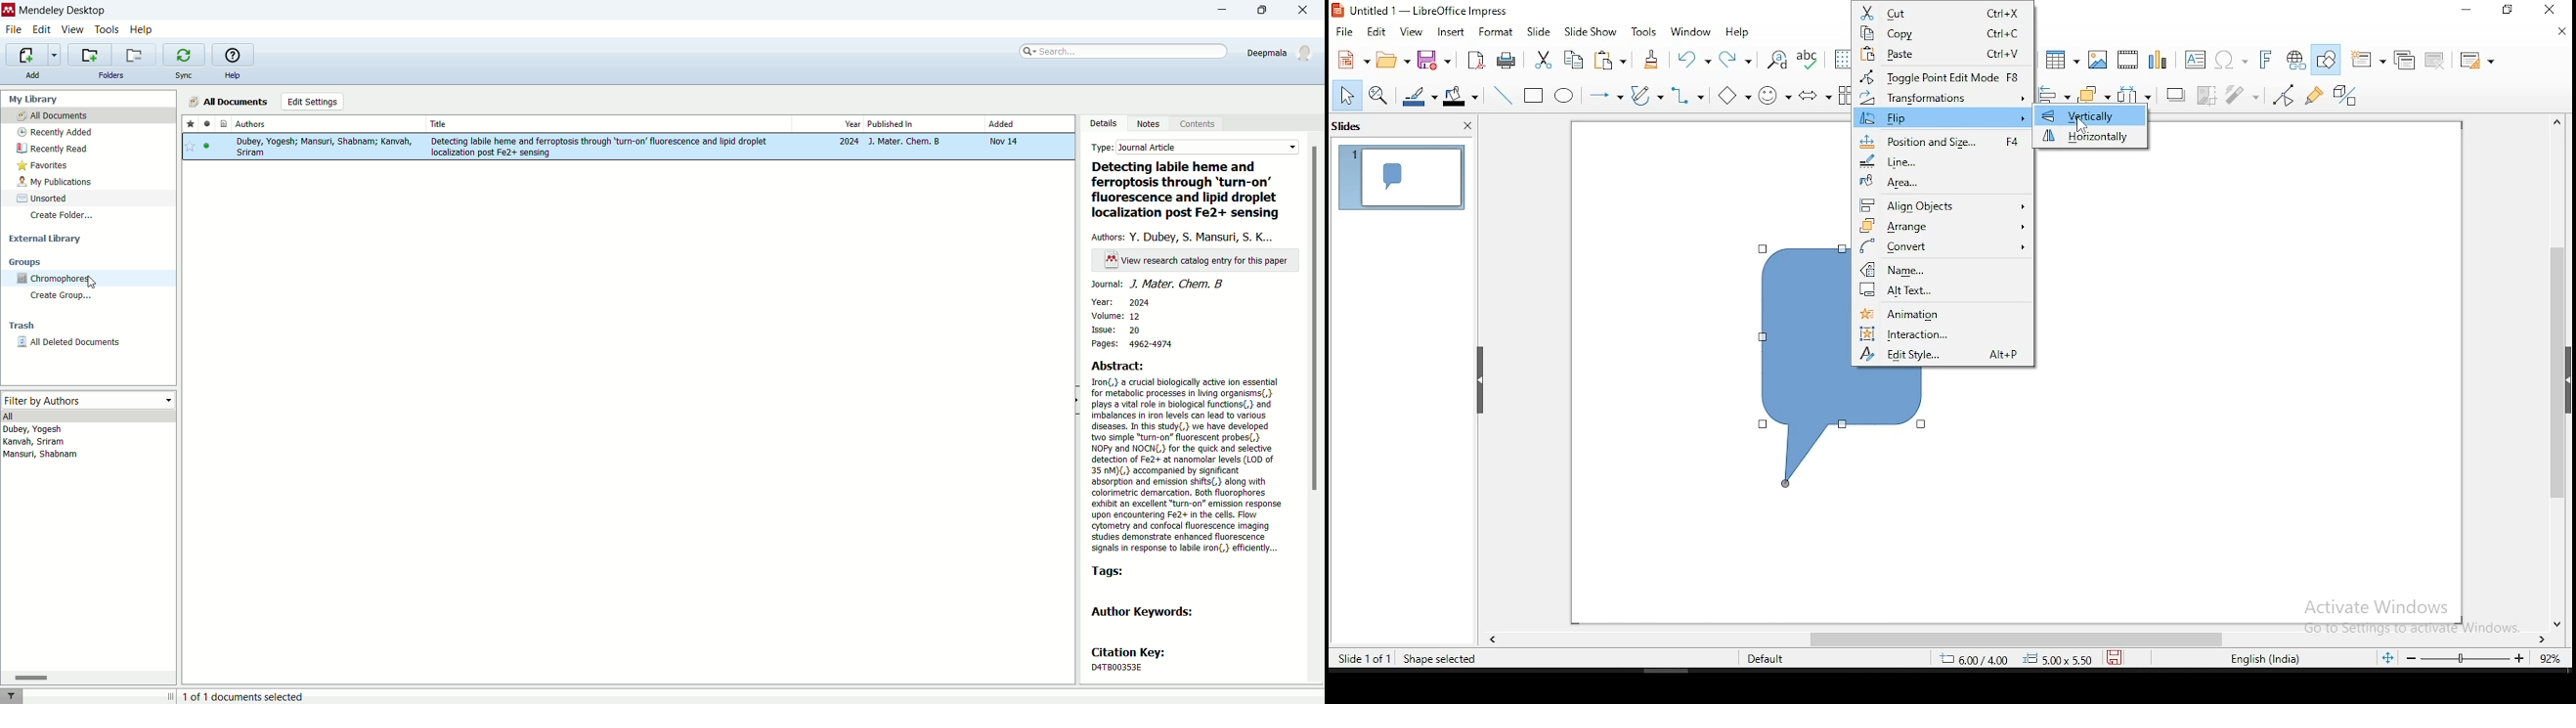 Image resolution: width=2576 pixels, height=728 pixels. I want to click on text box, so click(2197, 61).